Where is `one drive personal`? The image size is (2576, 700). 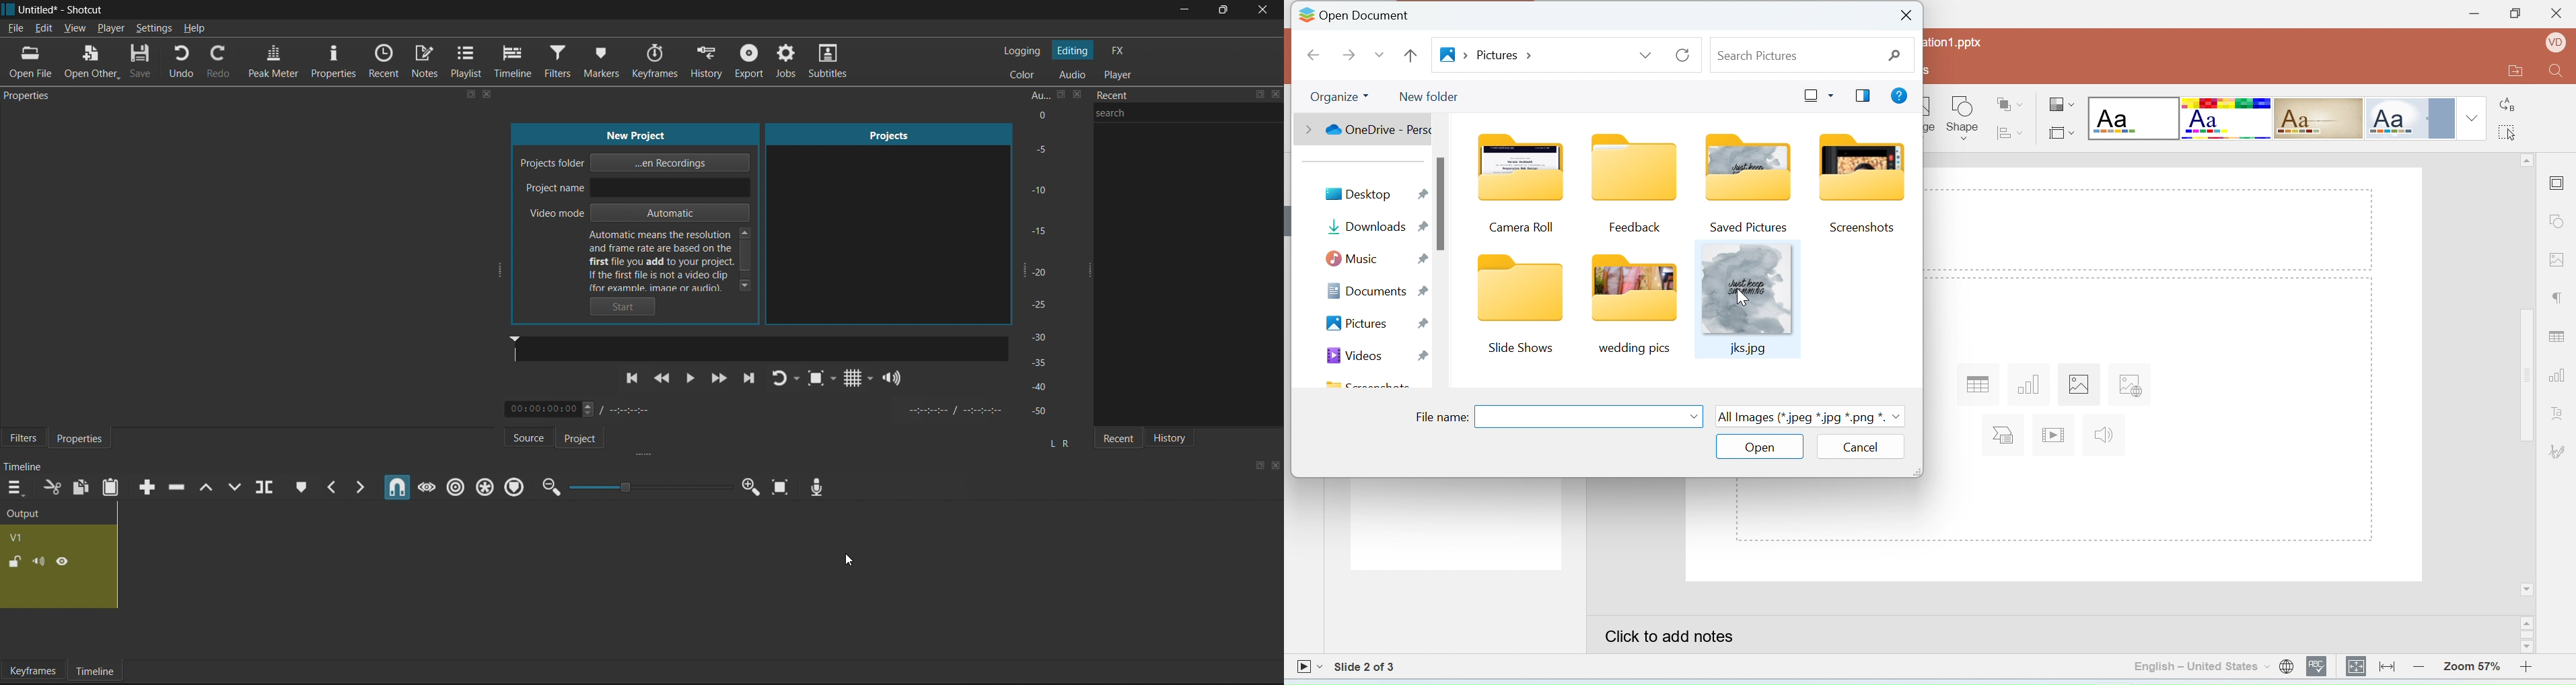 one drive personal is located at coordinates (1368, 130).